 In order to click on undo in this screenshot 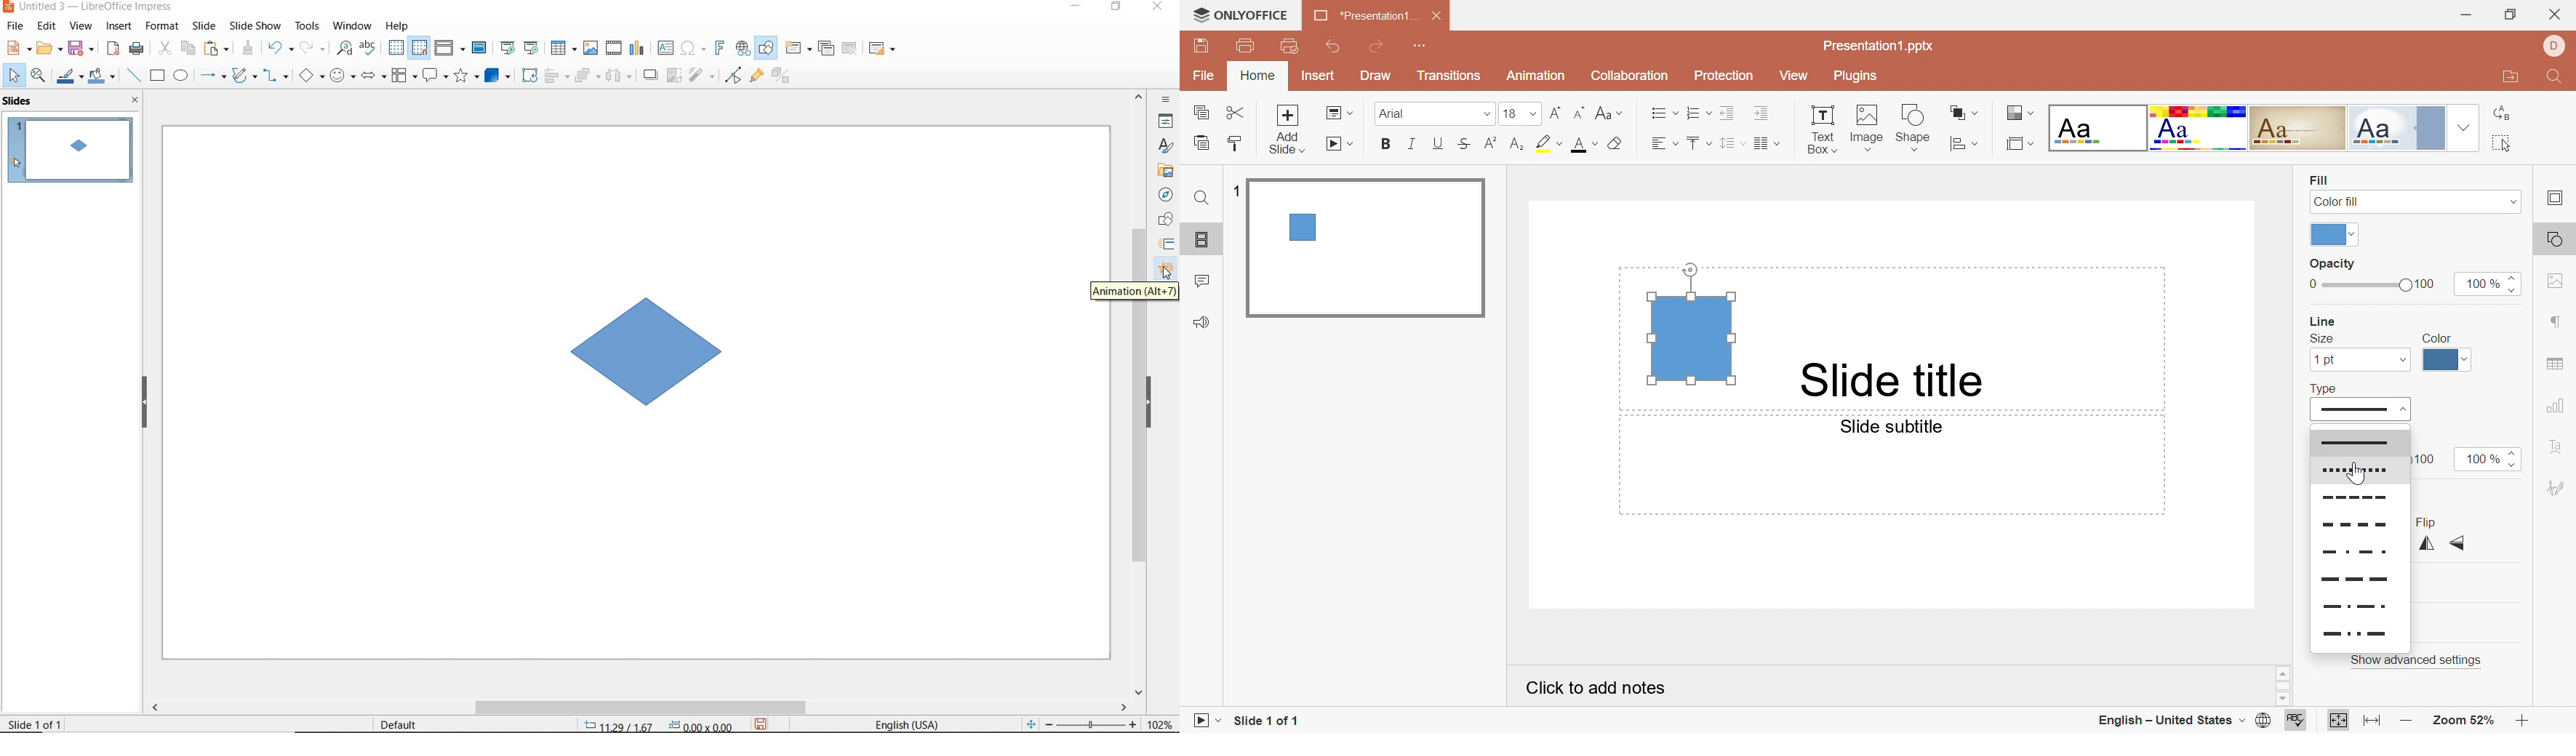, I will do `click(280, 47)`.